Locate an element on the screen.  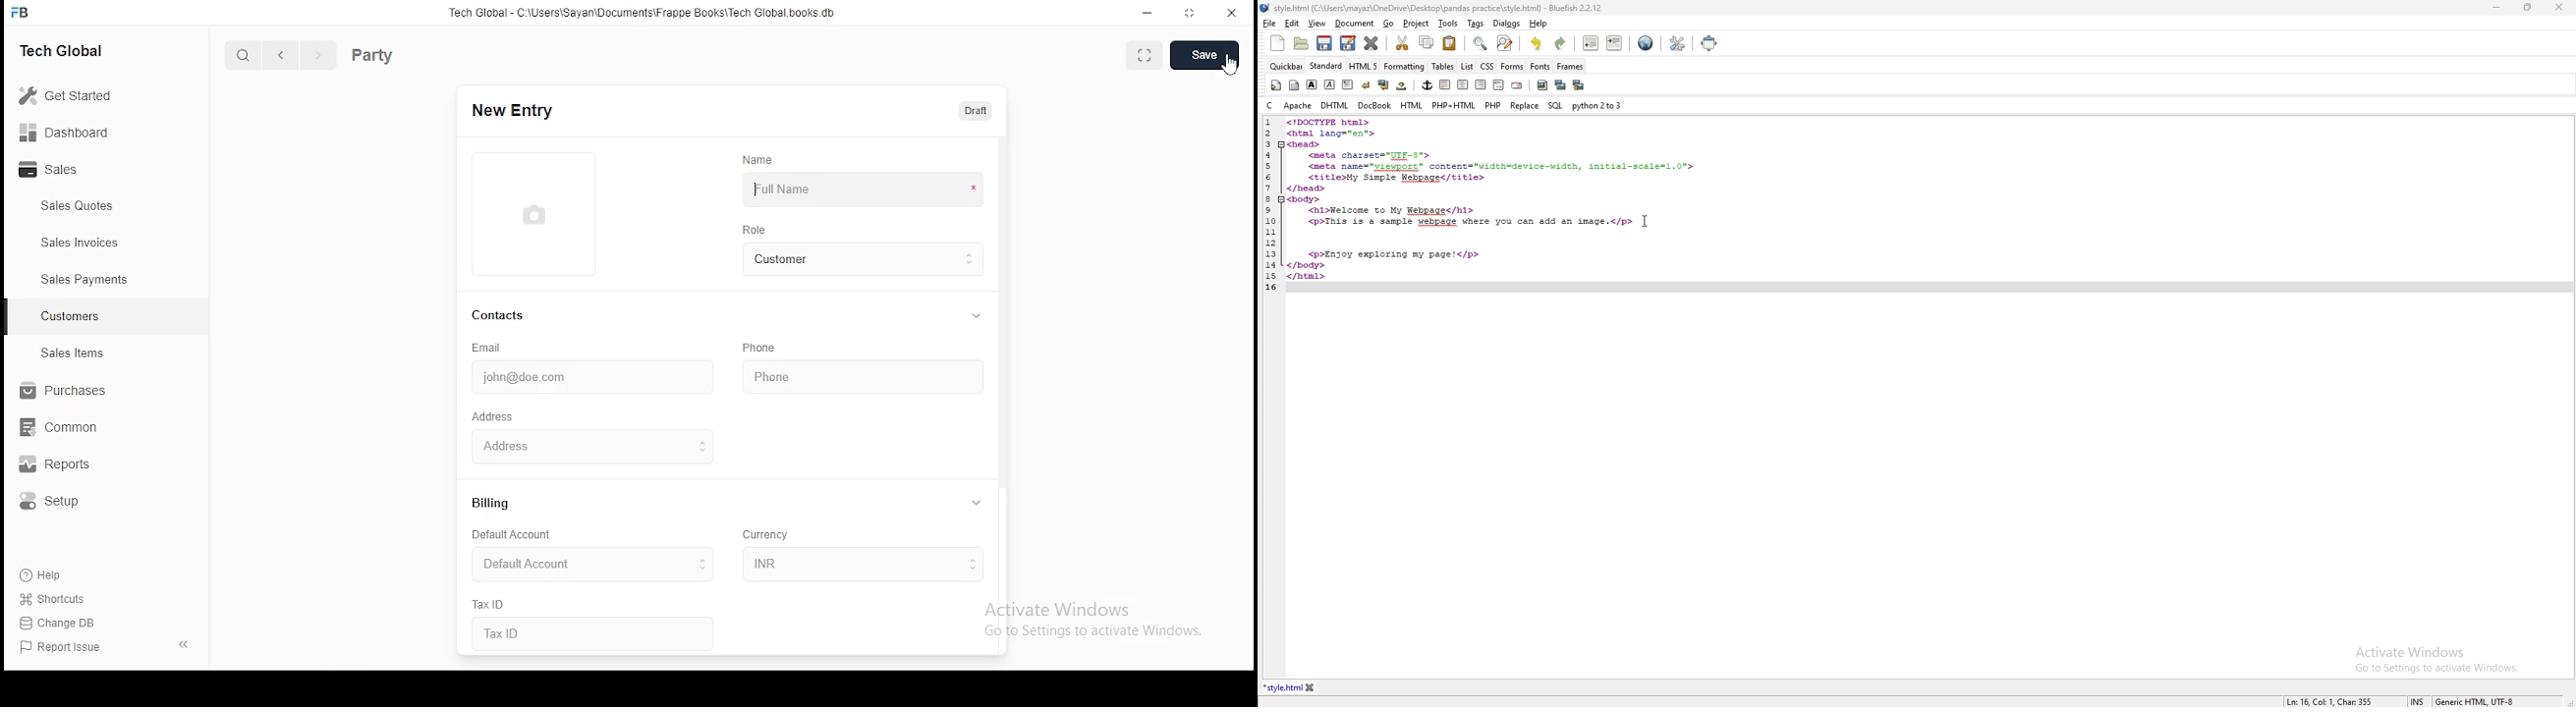
tech global is located at coordinates (66, 49).